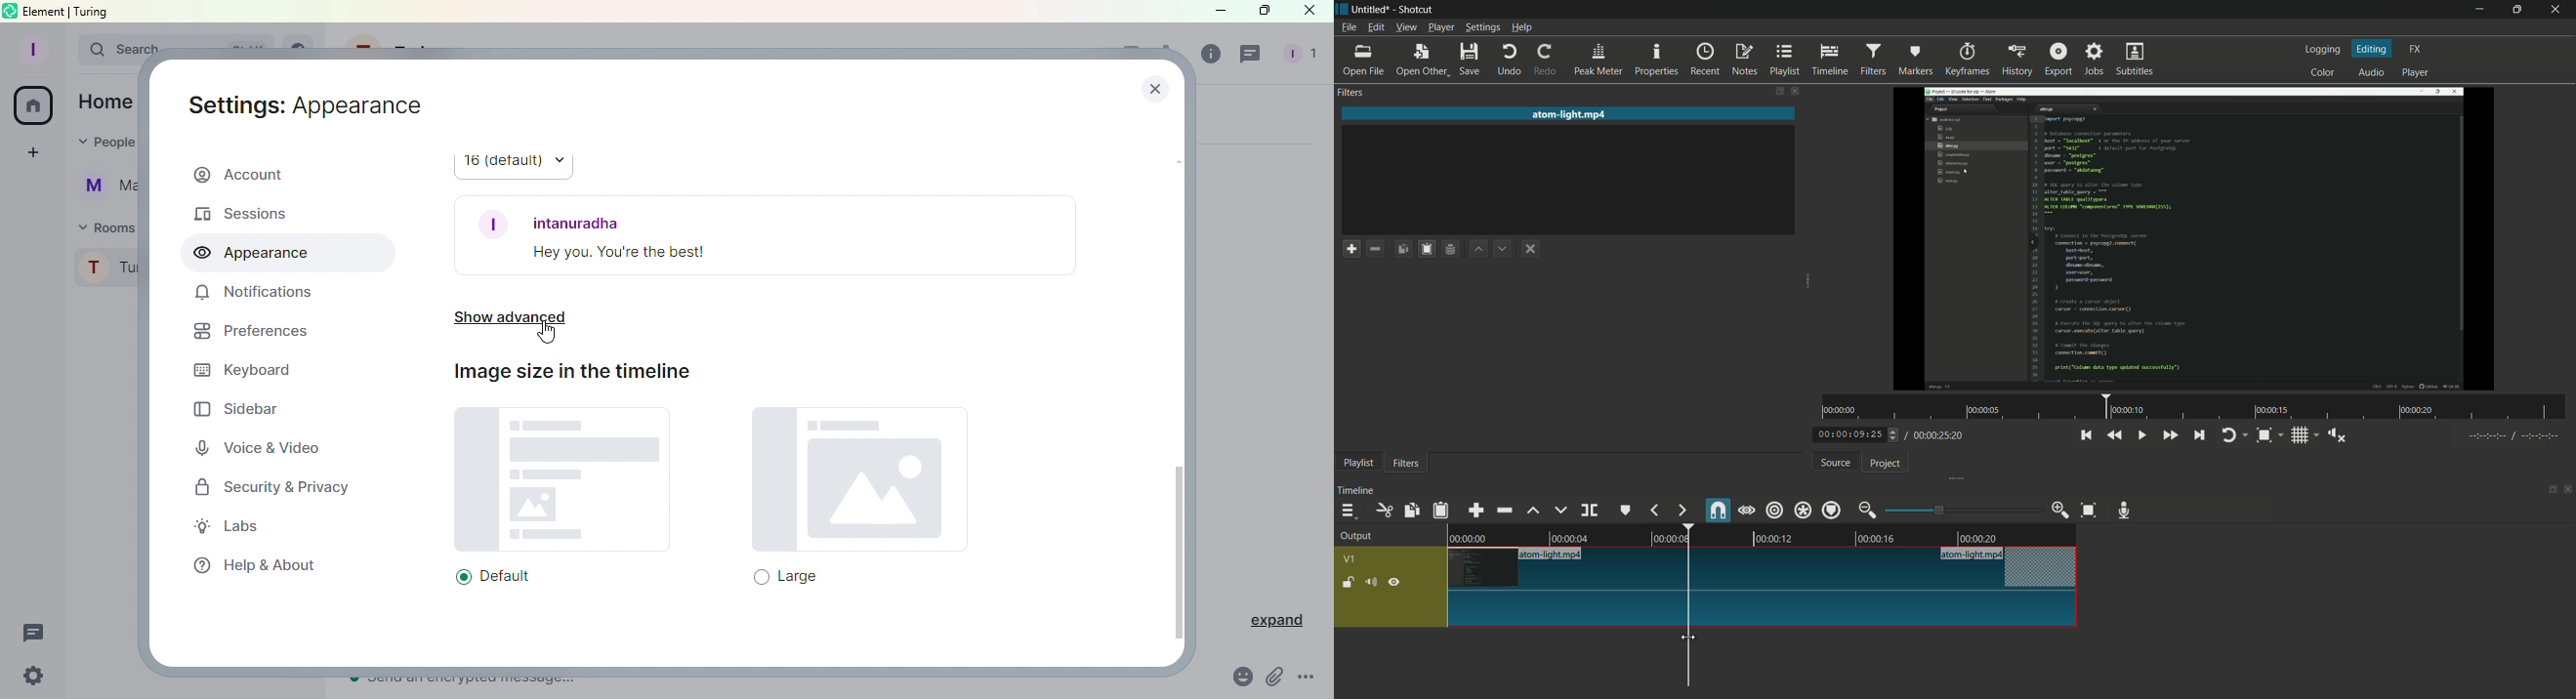 The width and height of the screenshot is (2576, 700). Describe the element at coordinates (1210, 53) in the screenshot. I see `Room info` at that location.